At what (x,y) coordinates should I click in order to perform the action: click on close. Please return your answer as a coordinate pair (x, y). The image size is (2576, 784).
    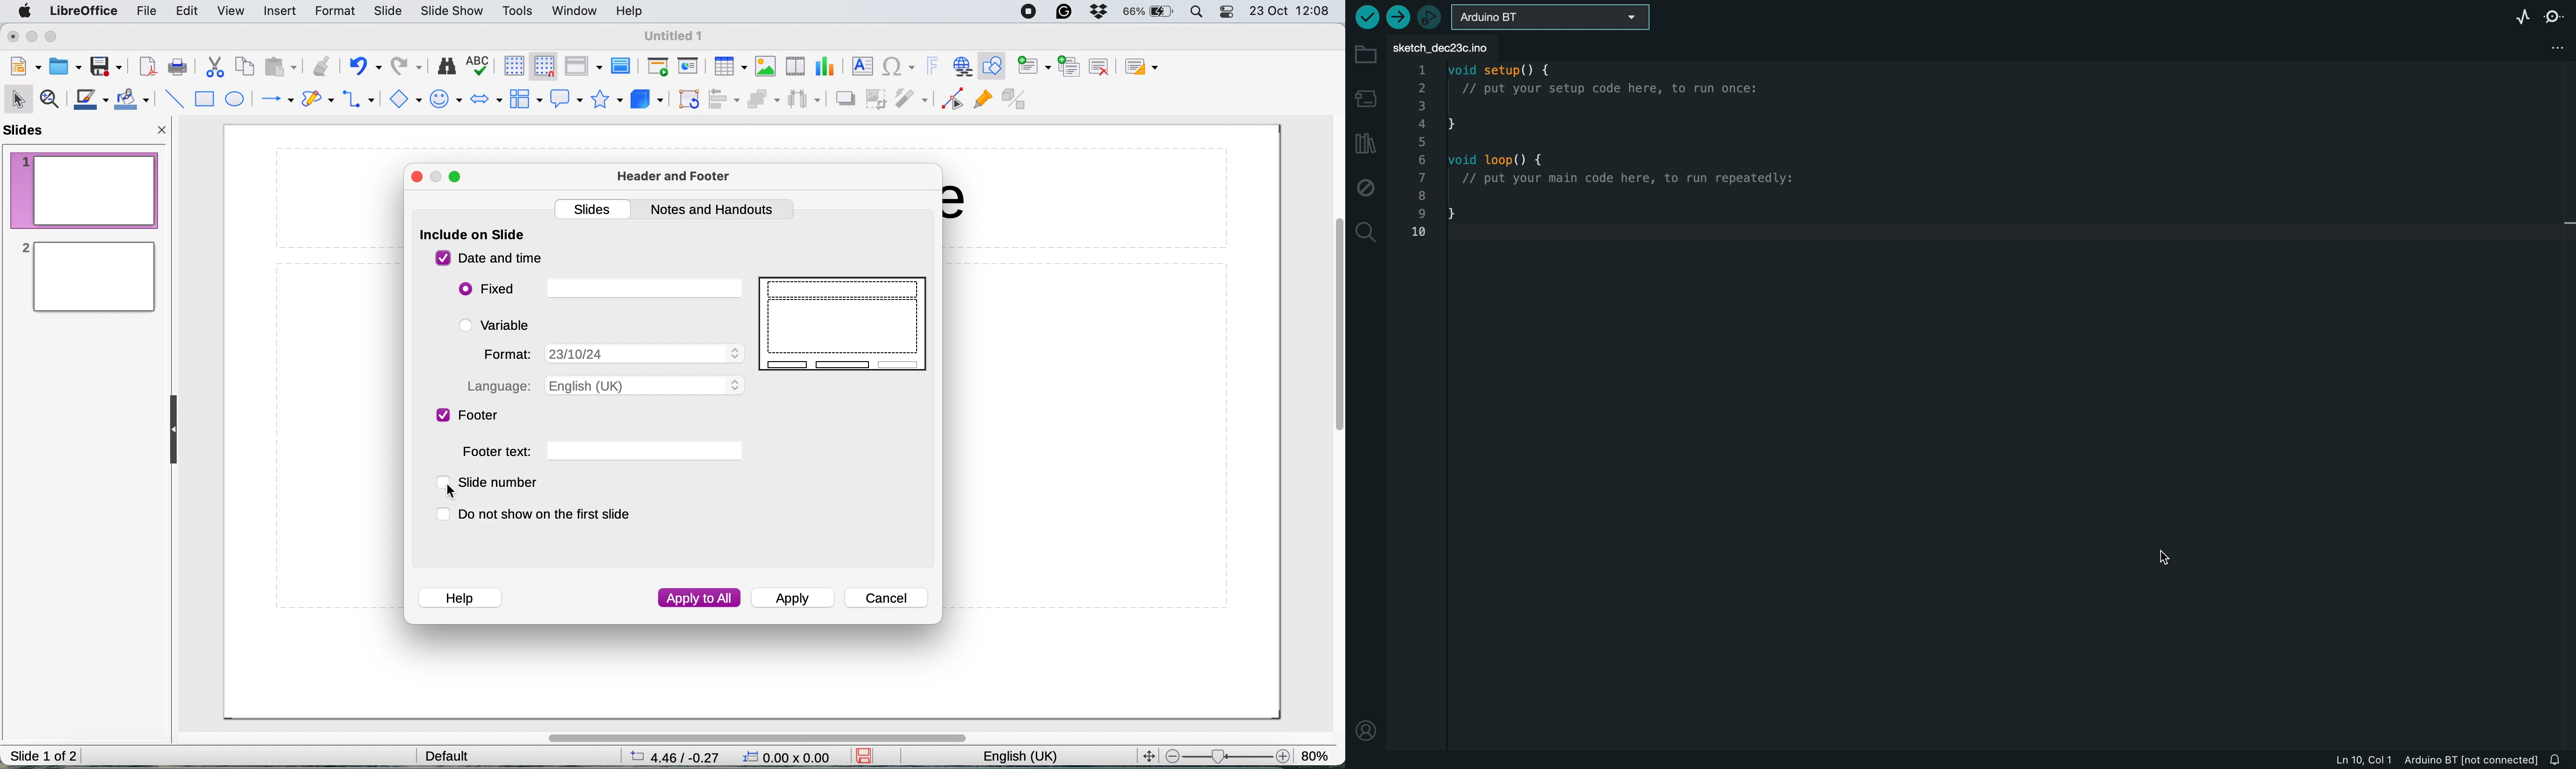
    Looking at the image, I should click on (163, 133).